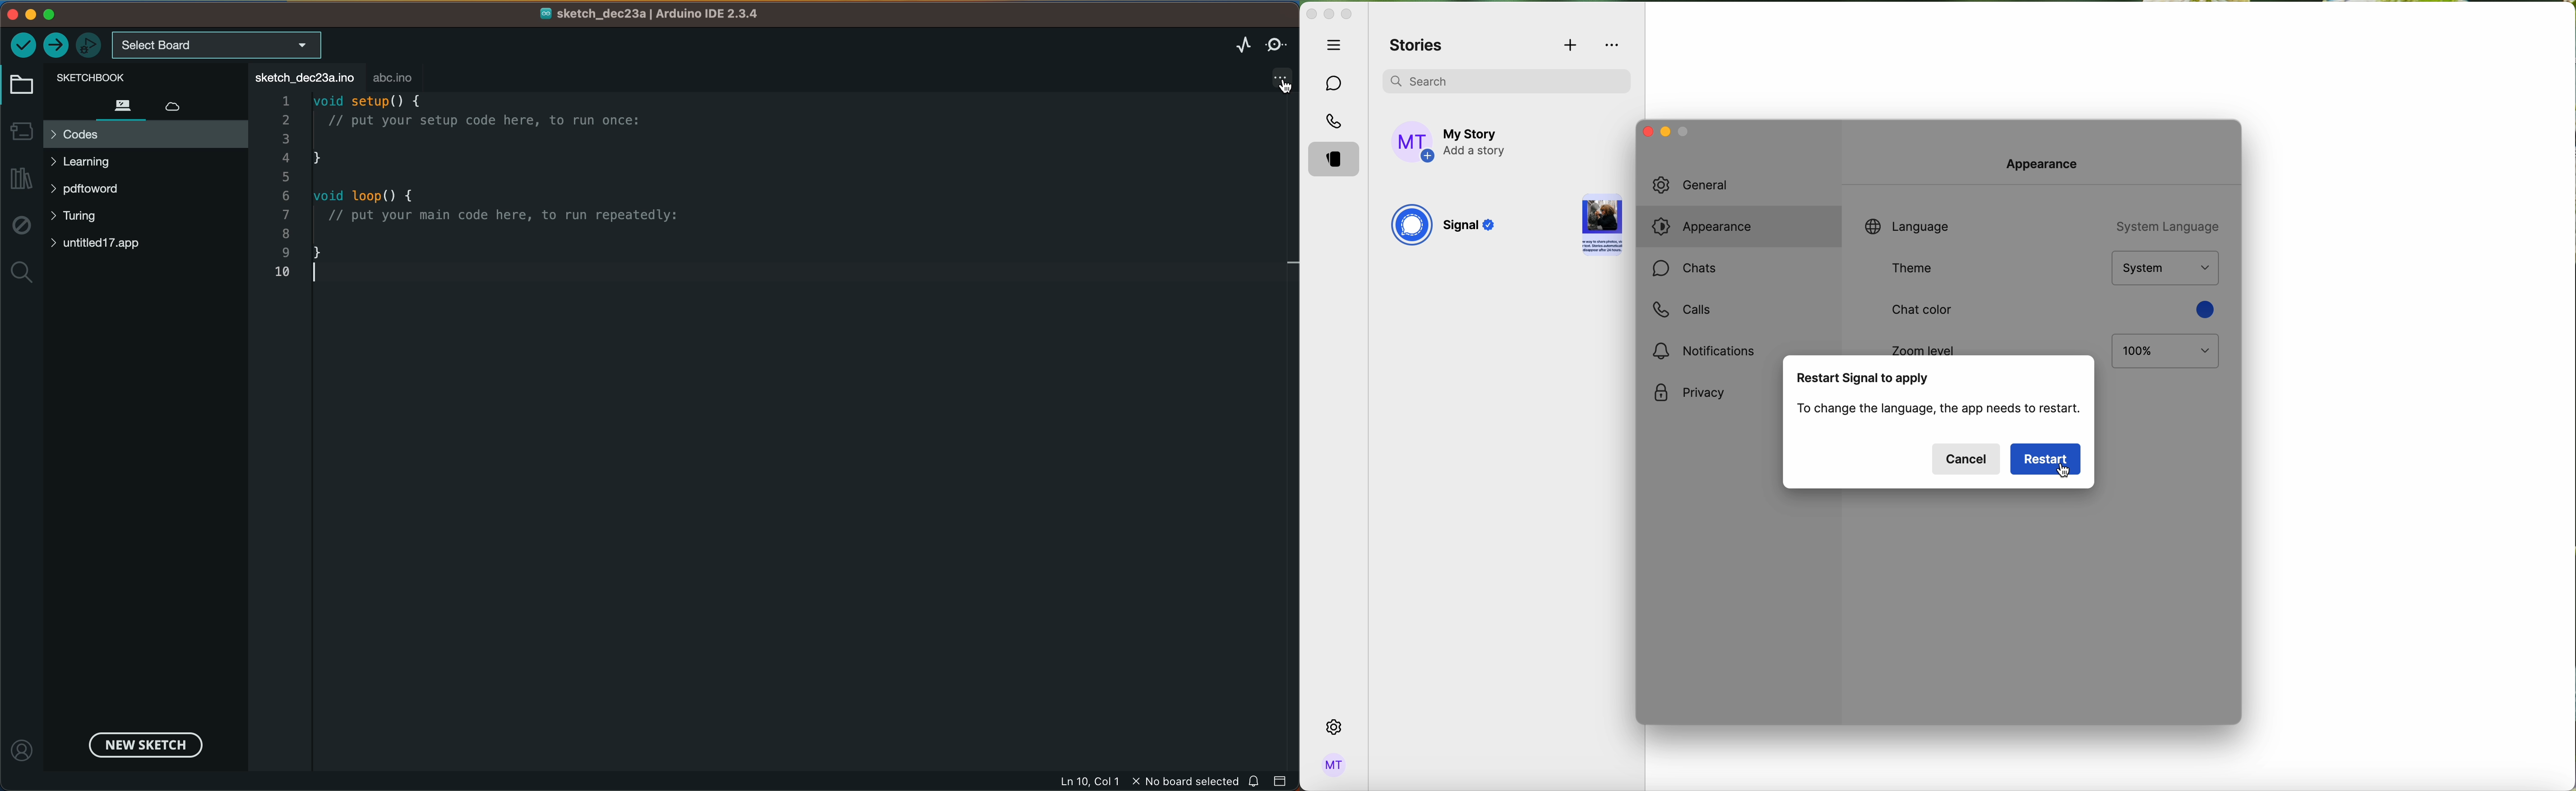 Image resolution: width=2576 pixels, height=812 pixels. What do you see at coordinates (1417, 46) in the screenshot?
I see `stories` at bounding box center [1417, 46].